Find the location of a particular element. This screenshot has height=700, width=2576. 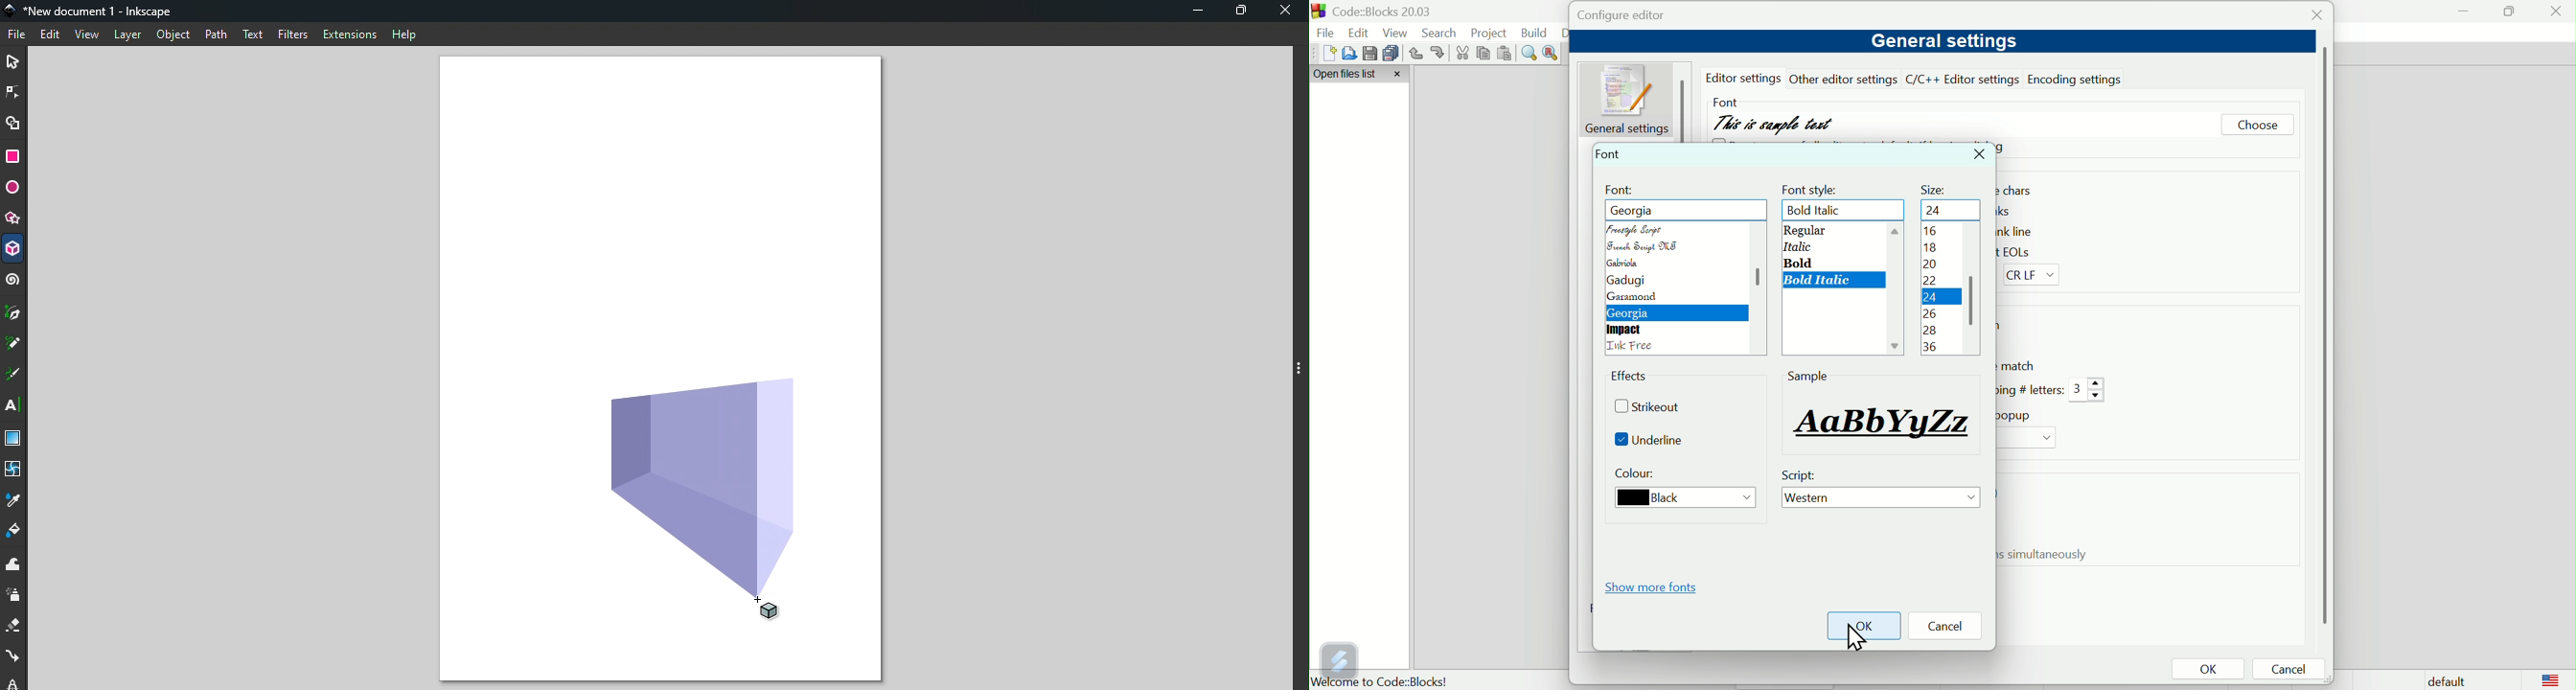

Cancel is located at coordinates (2293, 670).